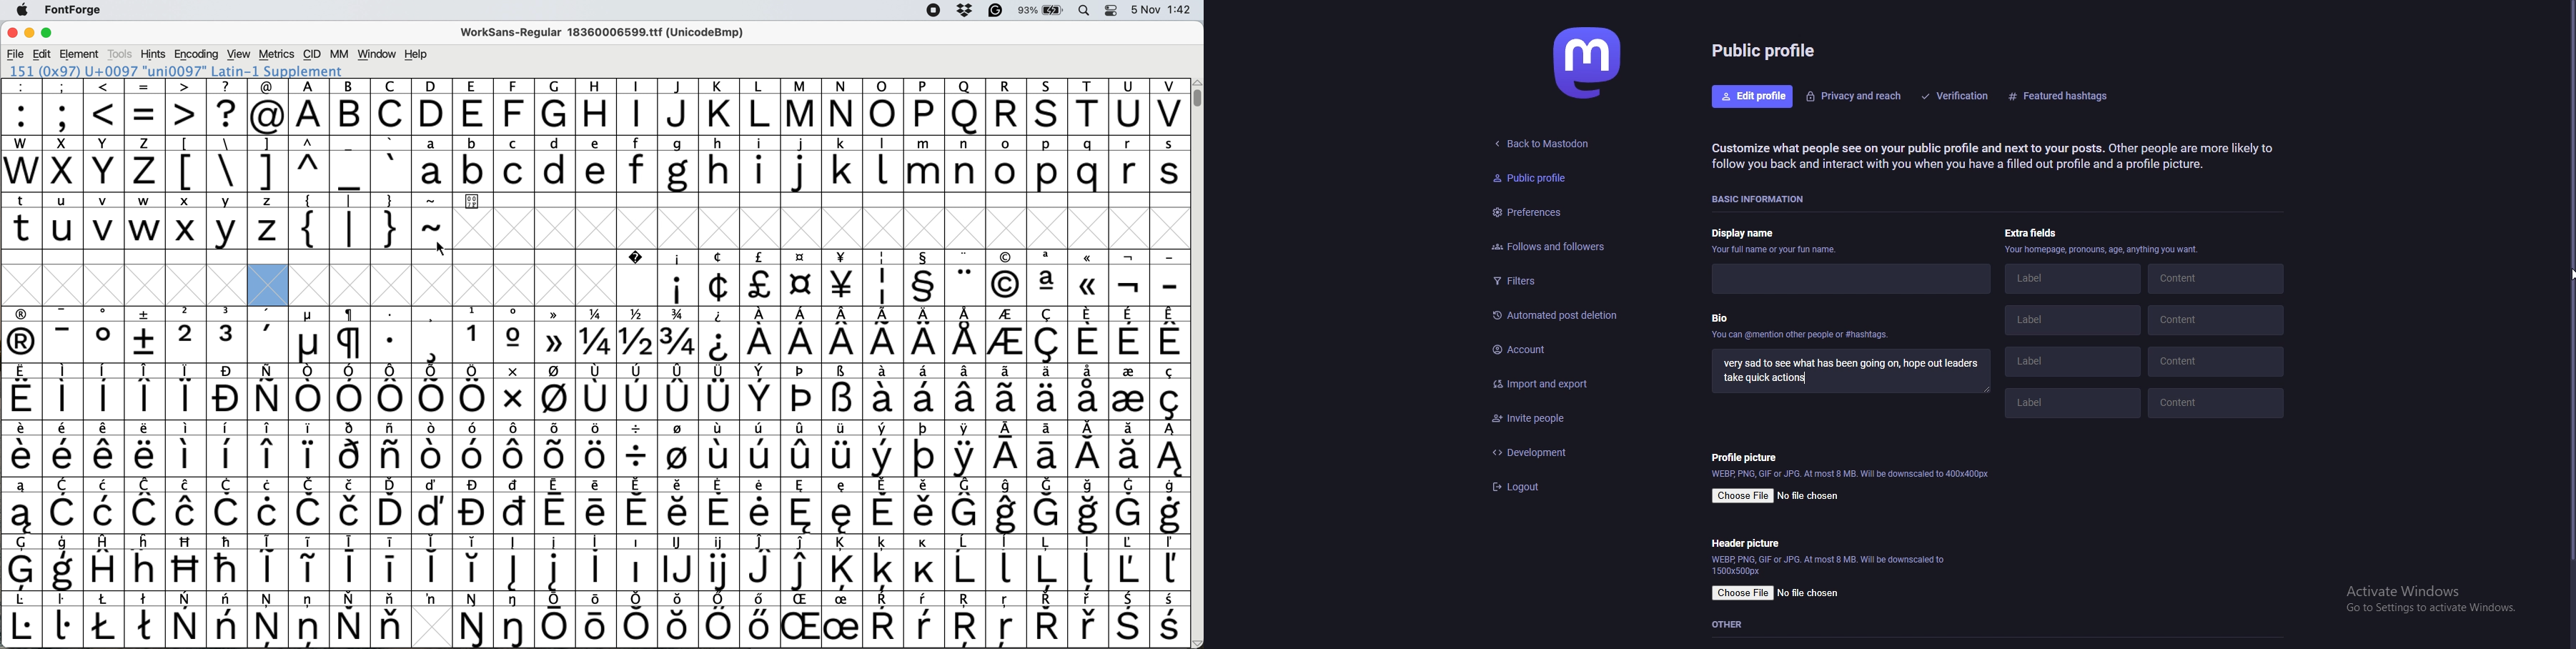 This screenshot has height=672, width=2576. What do you see at coordinates (228, 392) in the screenshot?
I see `symbol` at bounding box center [228, 392].